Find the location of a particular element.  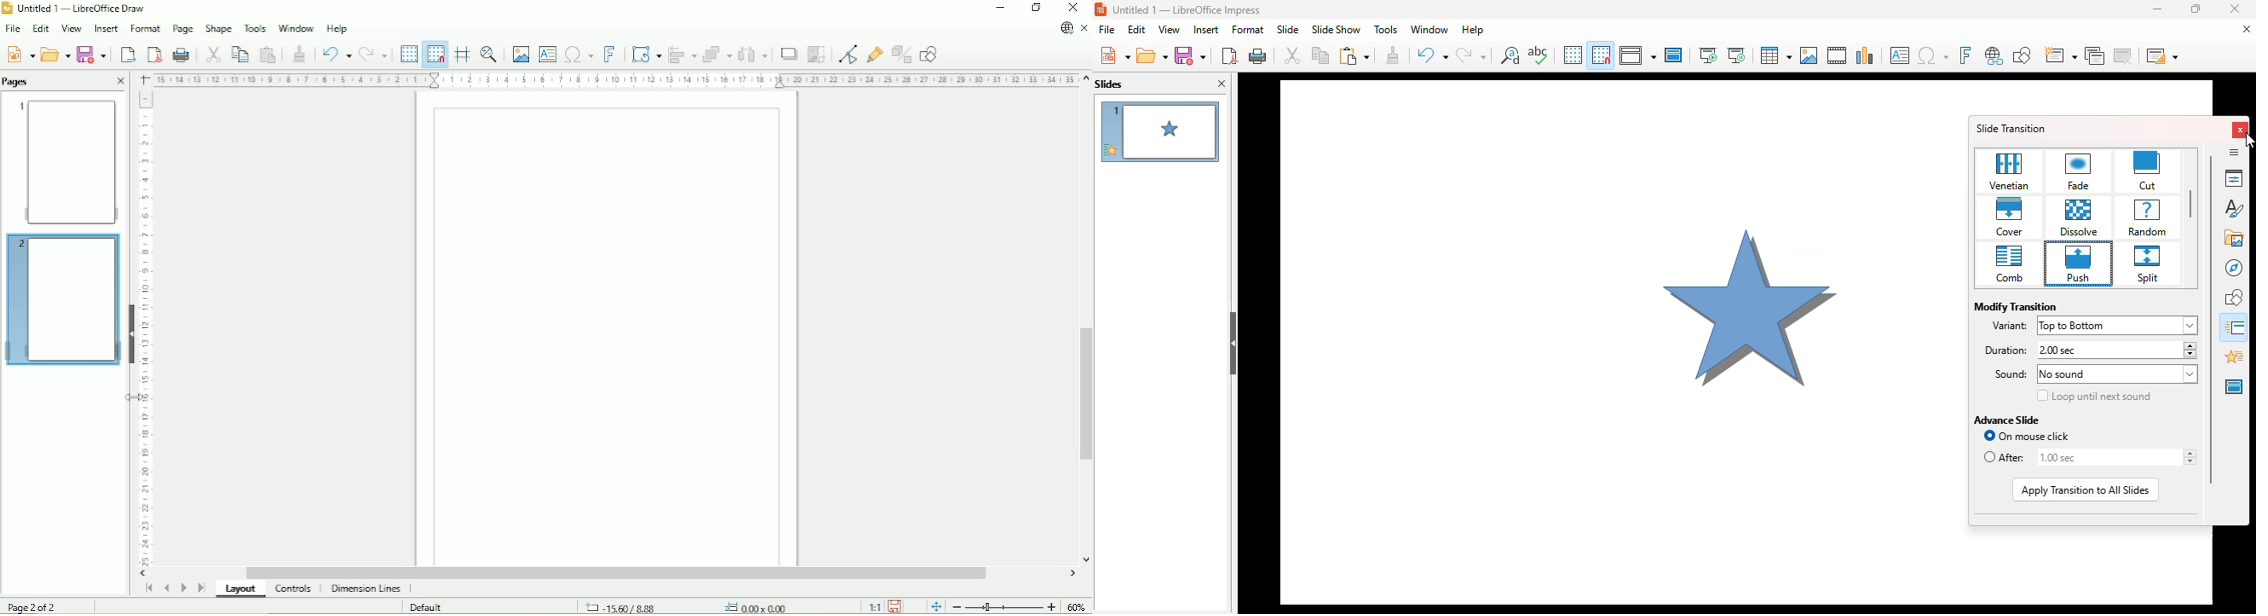

print is located at coordinates (1258, 55).